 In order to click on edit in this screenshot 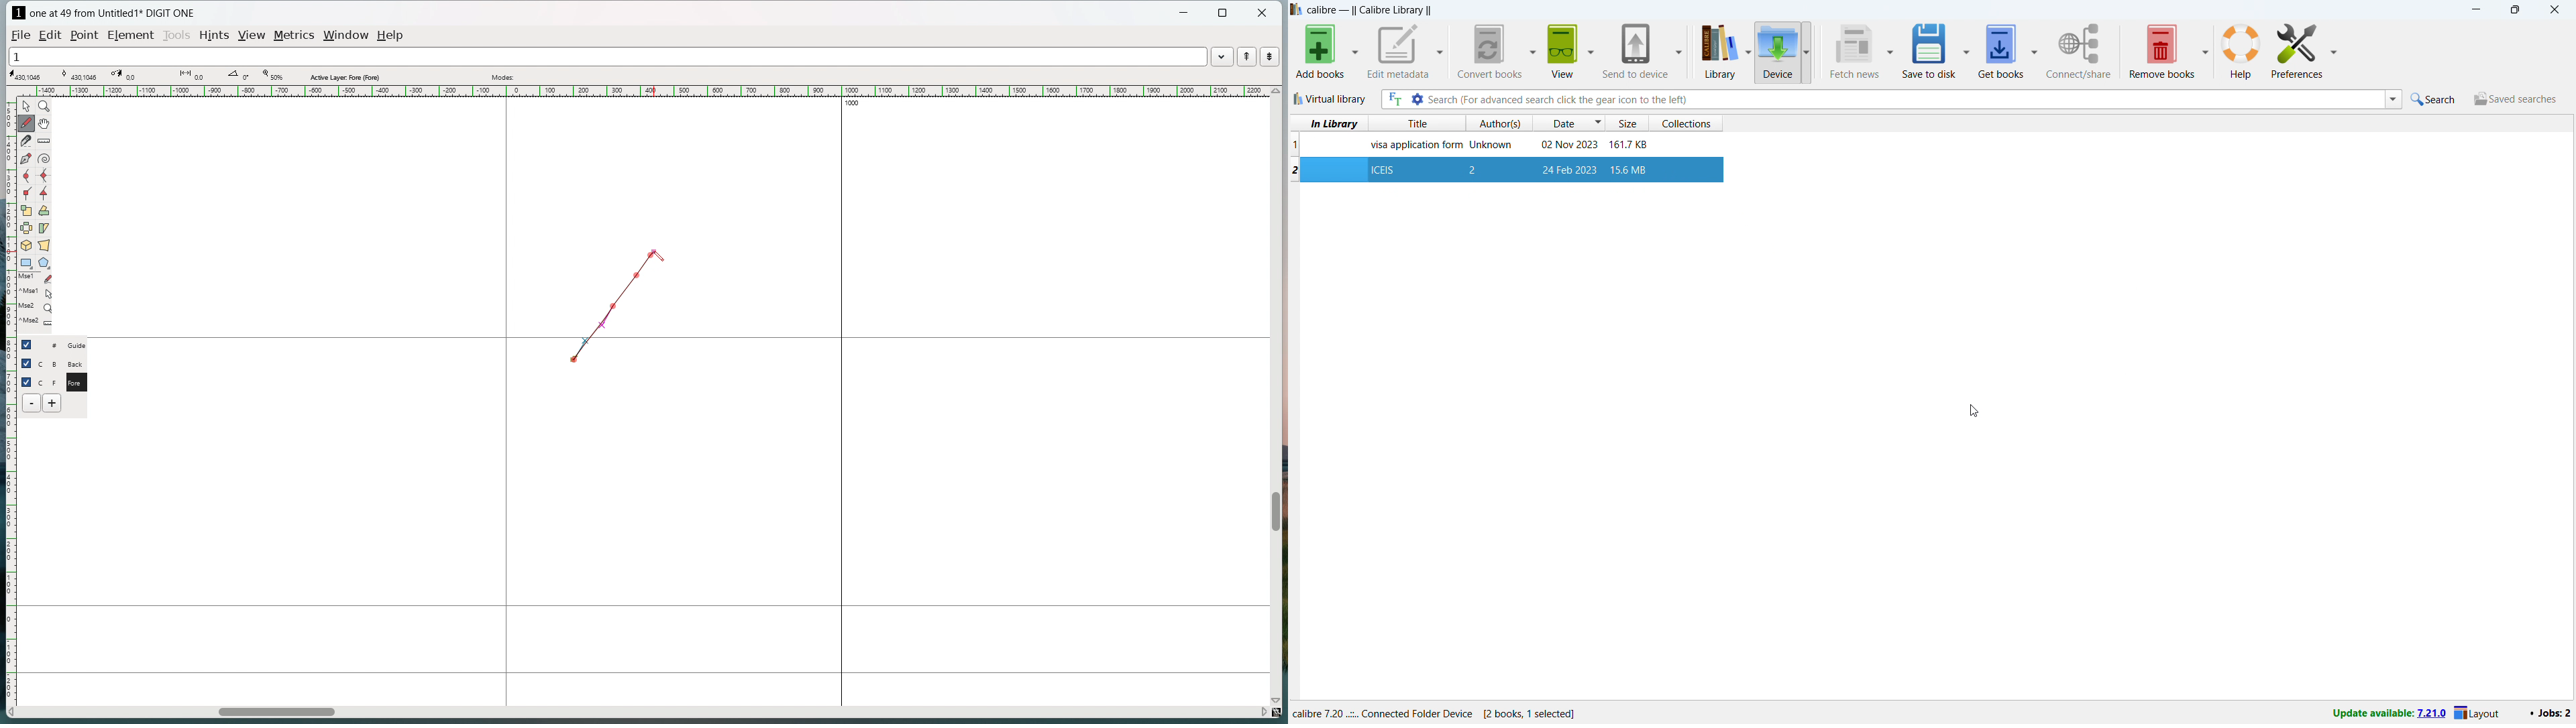, I will do `click(52, 35)`.